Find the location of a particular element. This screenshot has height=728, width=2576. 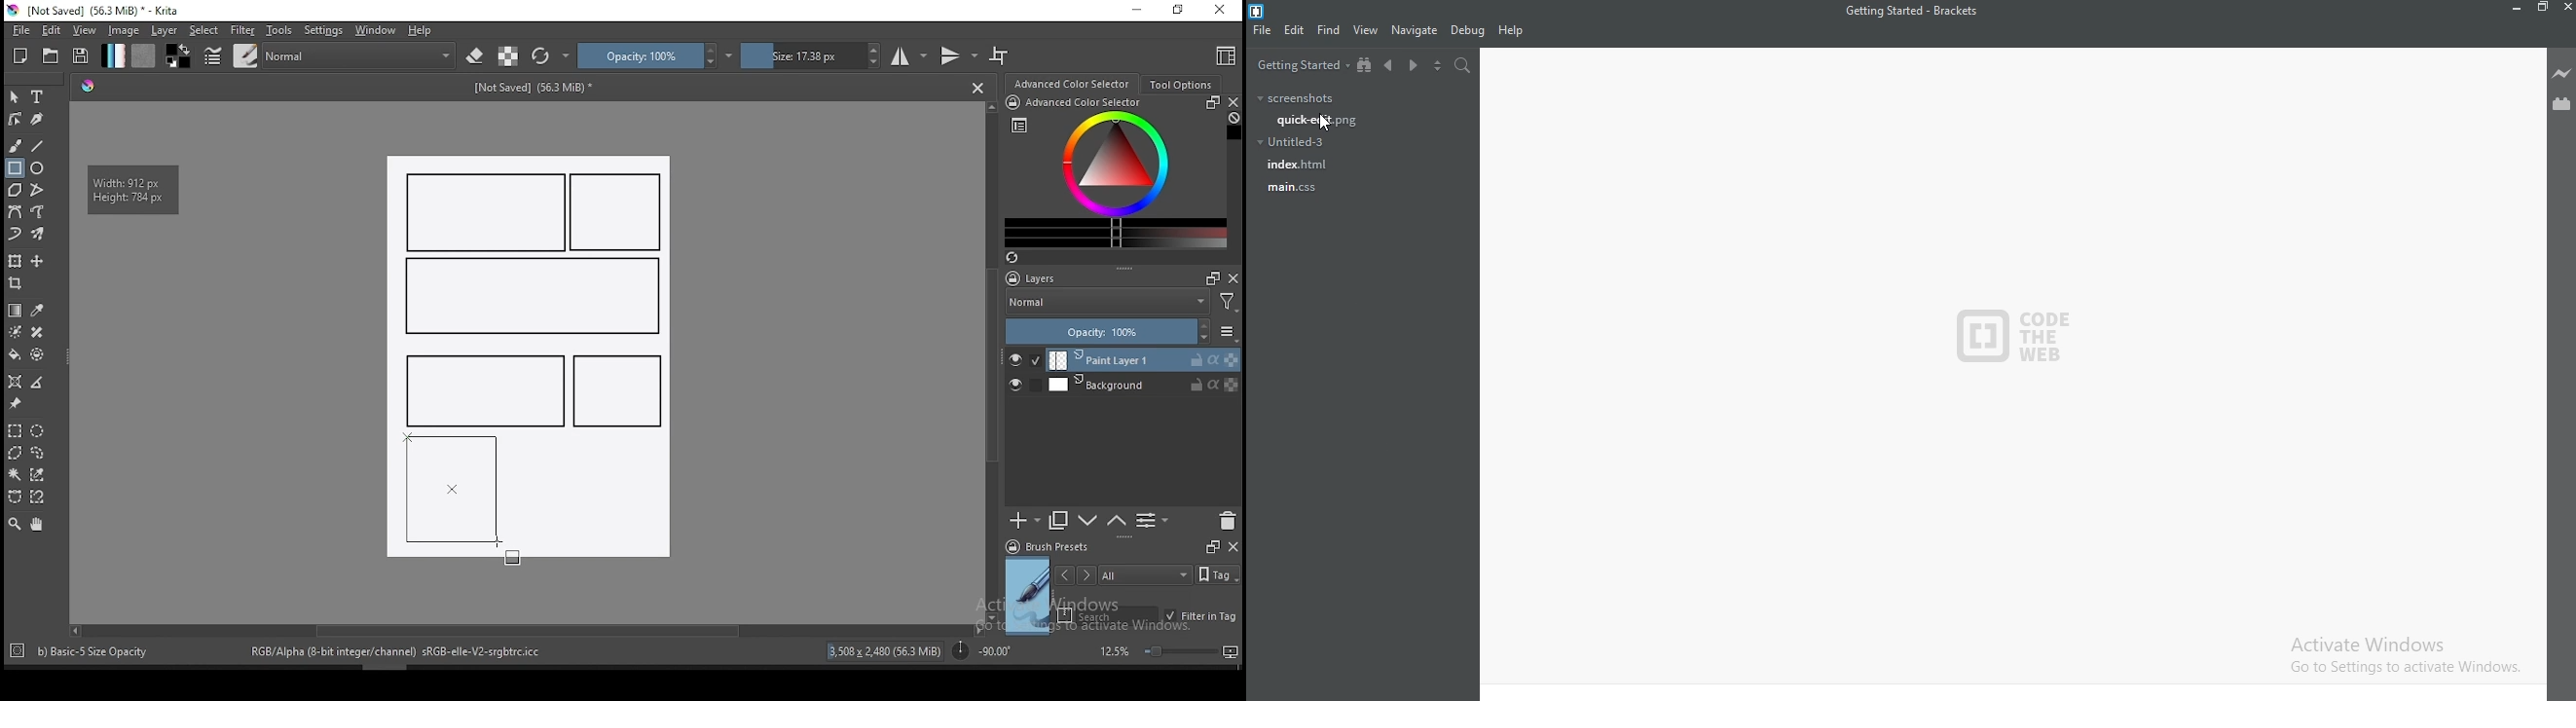

Filter is located at coordinates (1228, 305).